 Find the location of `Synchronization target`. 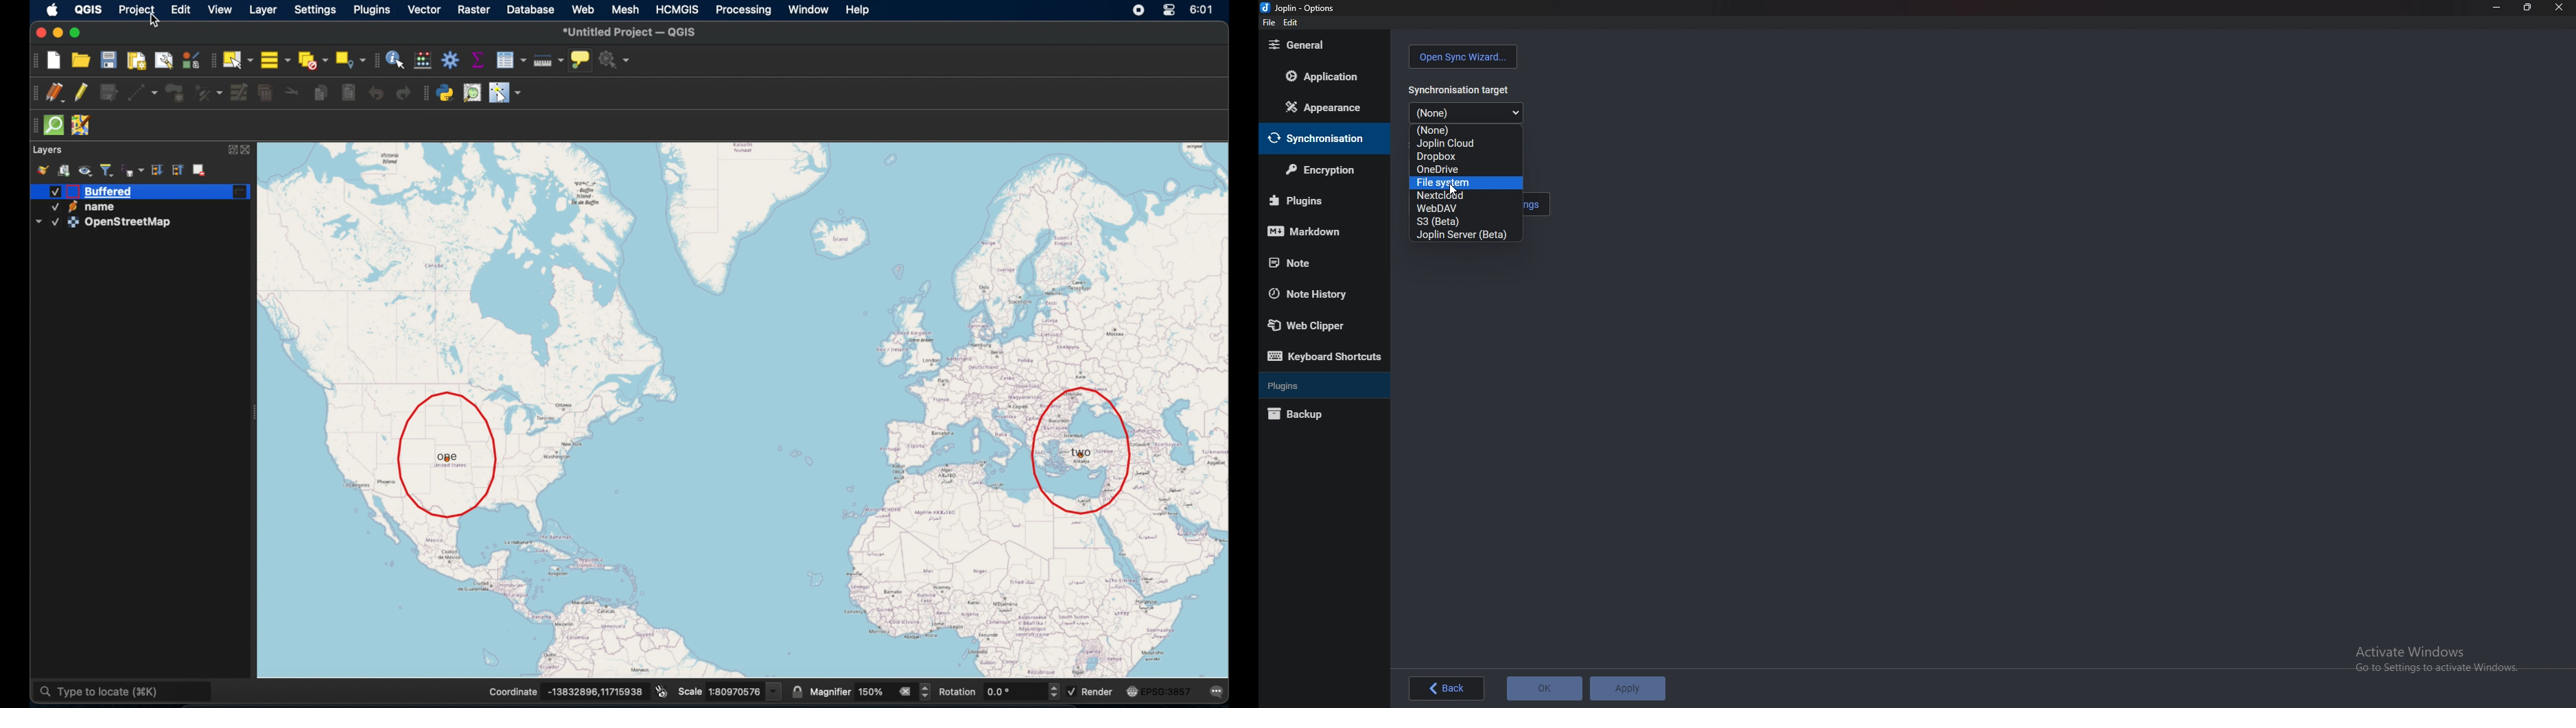

Synchronization target is located at coordinates (1460, 89).